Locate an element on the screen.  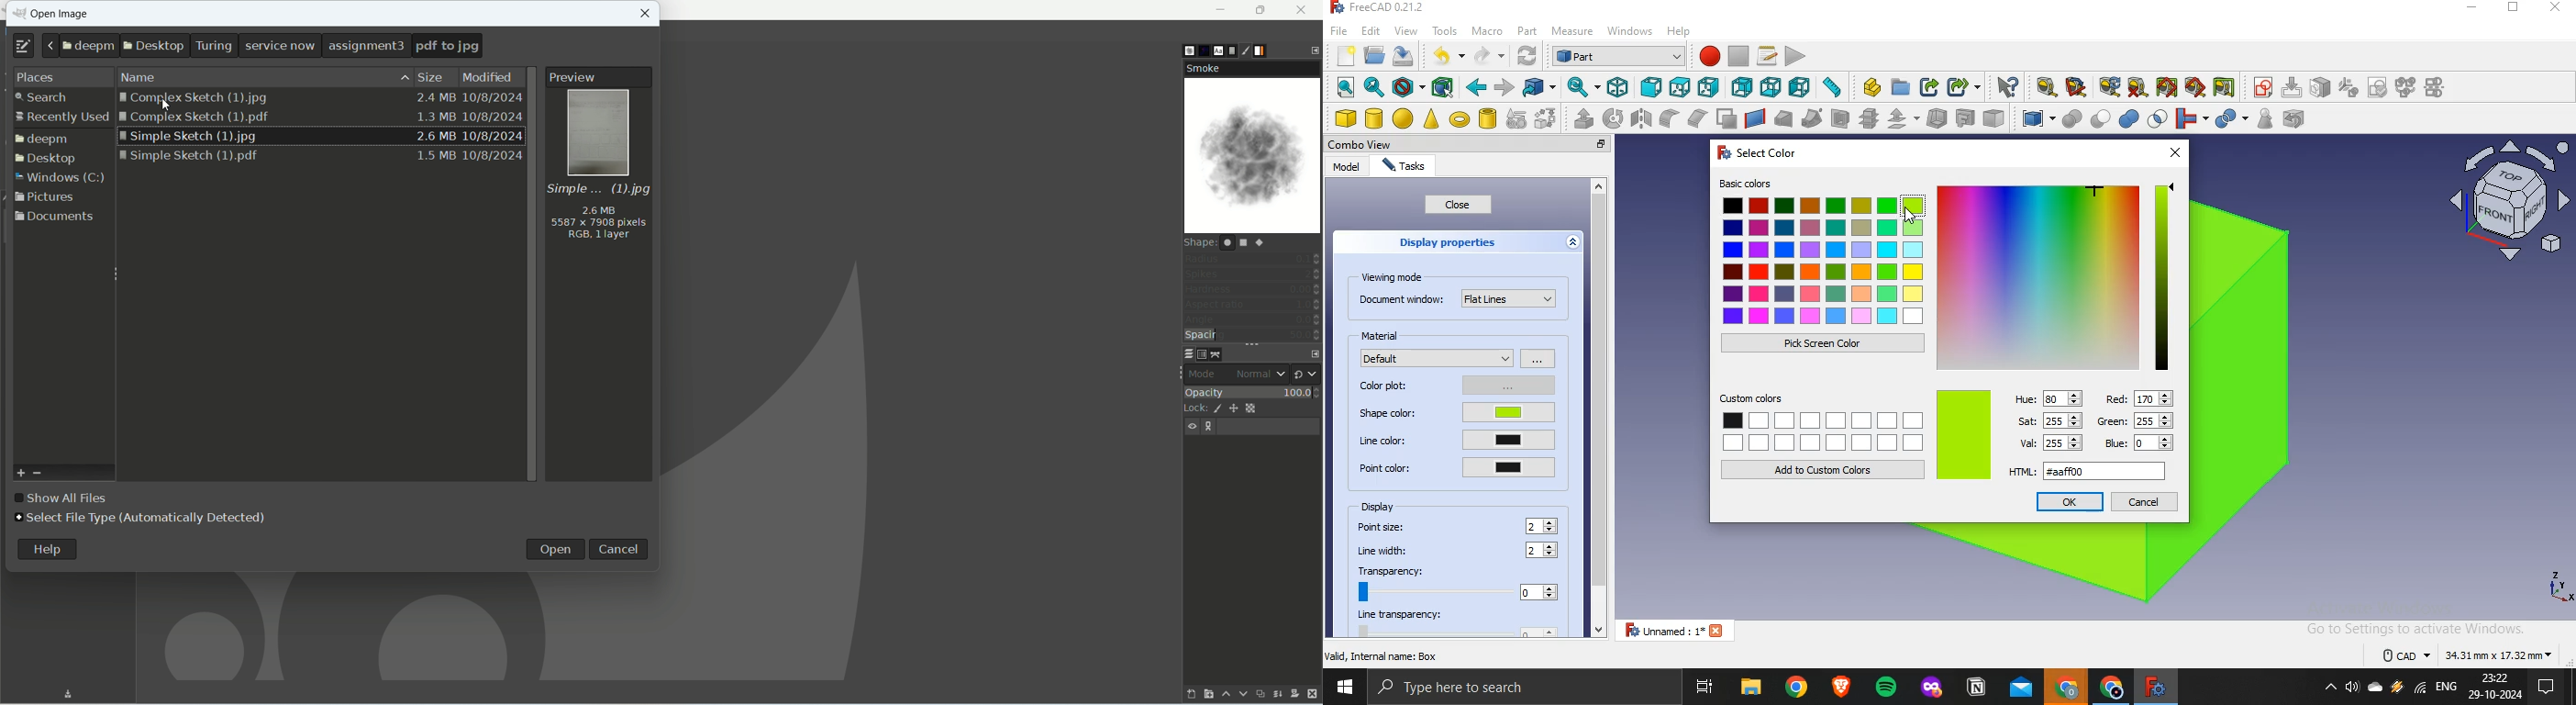
location is located at coordinates (224, 46).